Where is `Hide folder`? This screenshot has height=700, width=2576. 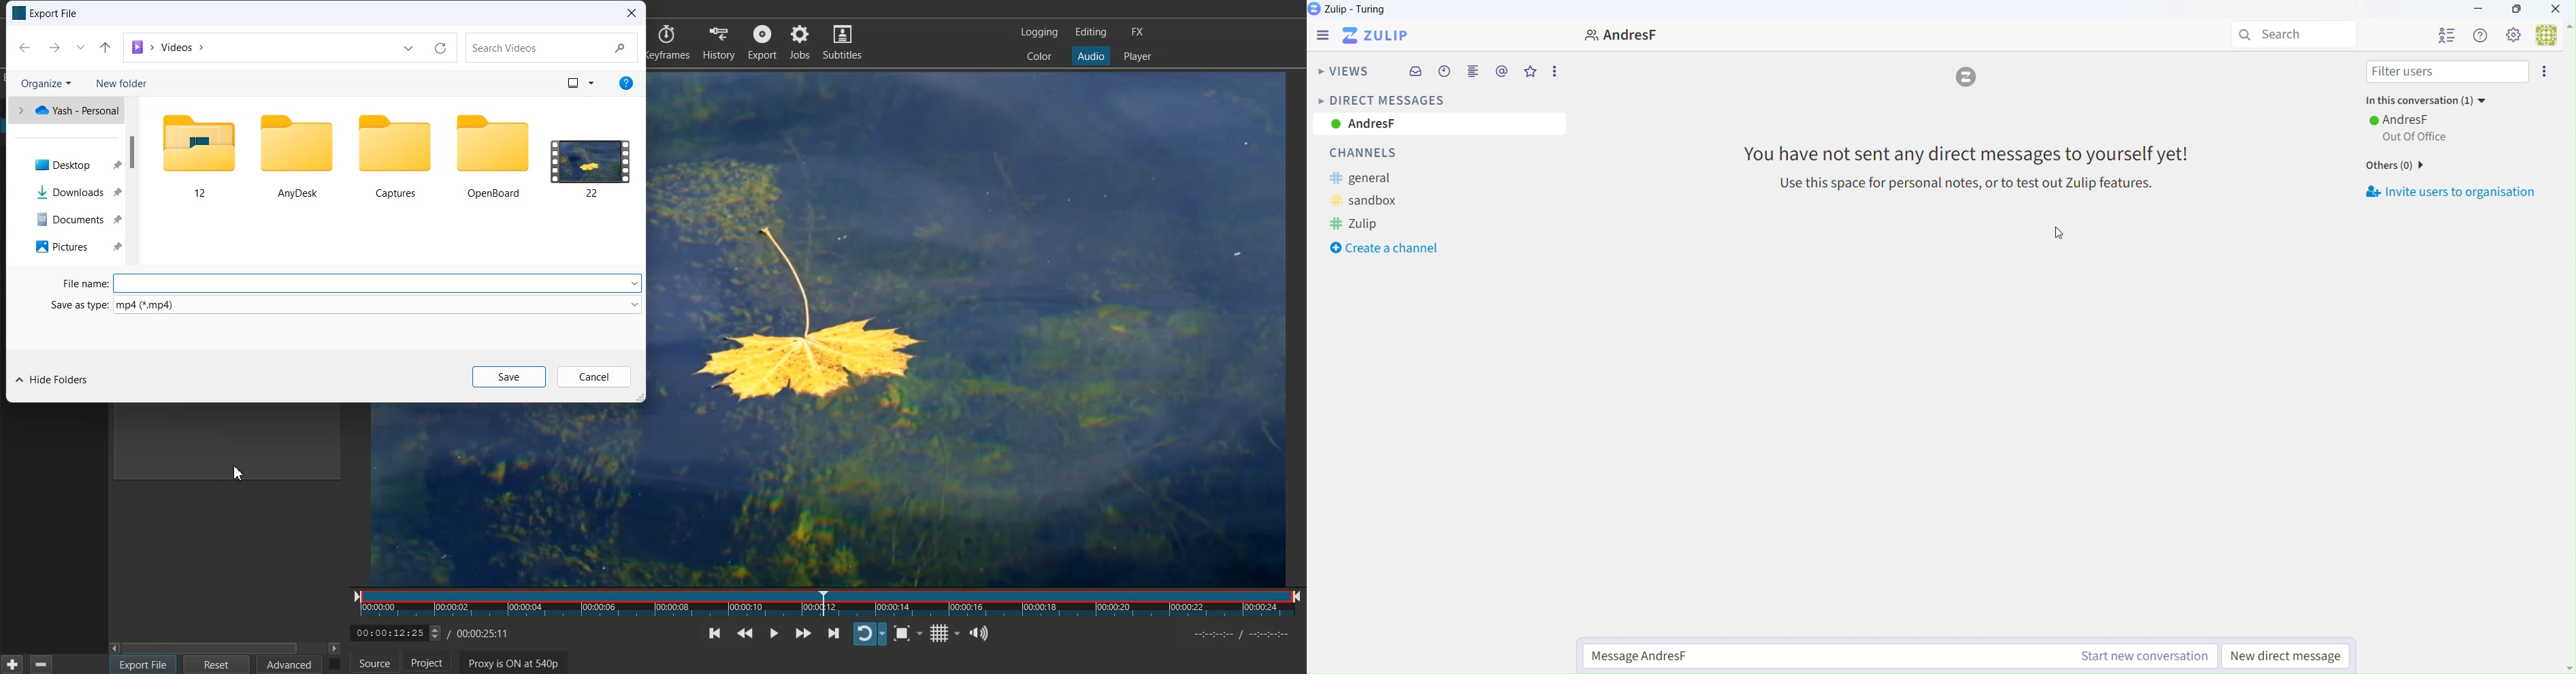
Hide folder is located at coordinates (53, 379).